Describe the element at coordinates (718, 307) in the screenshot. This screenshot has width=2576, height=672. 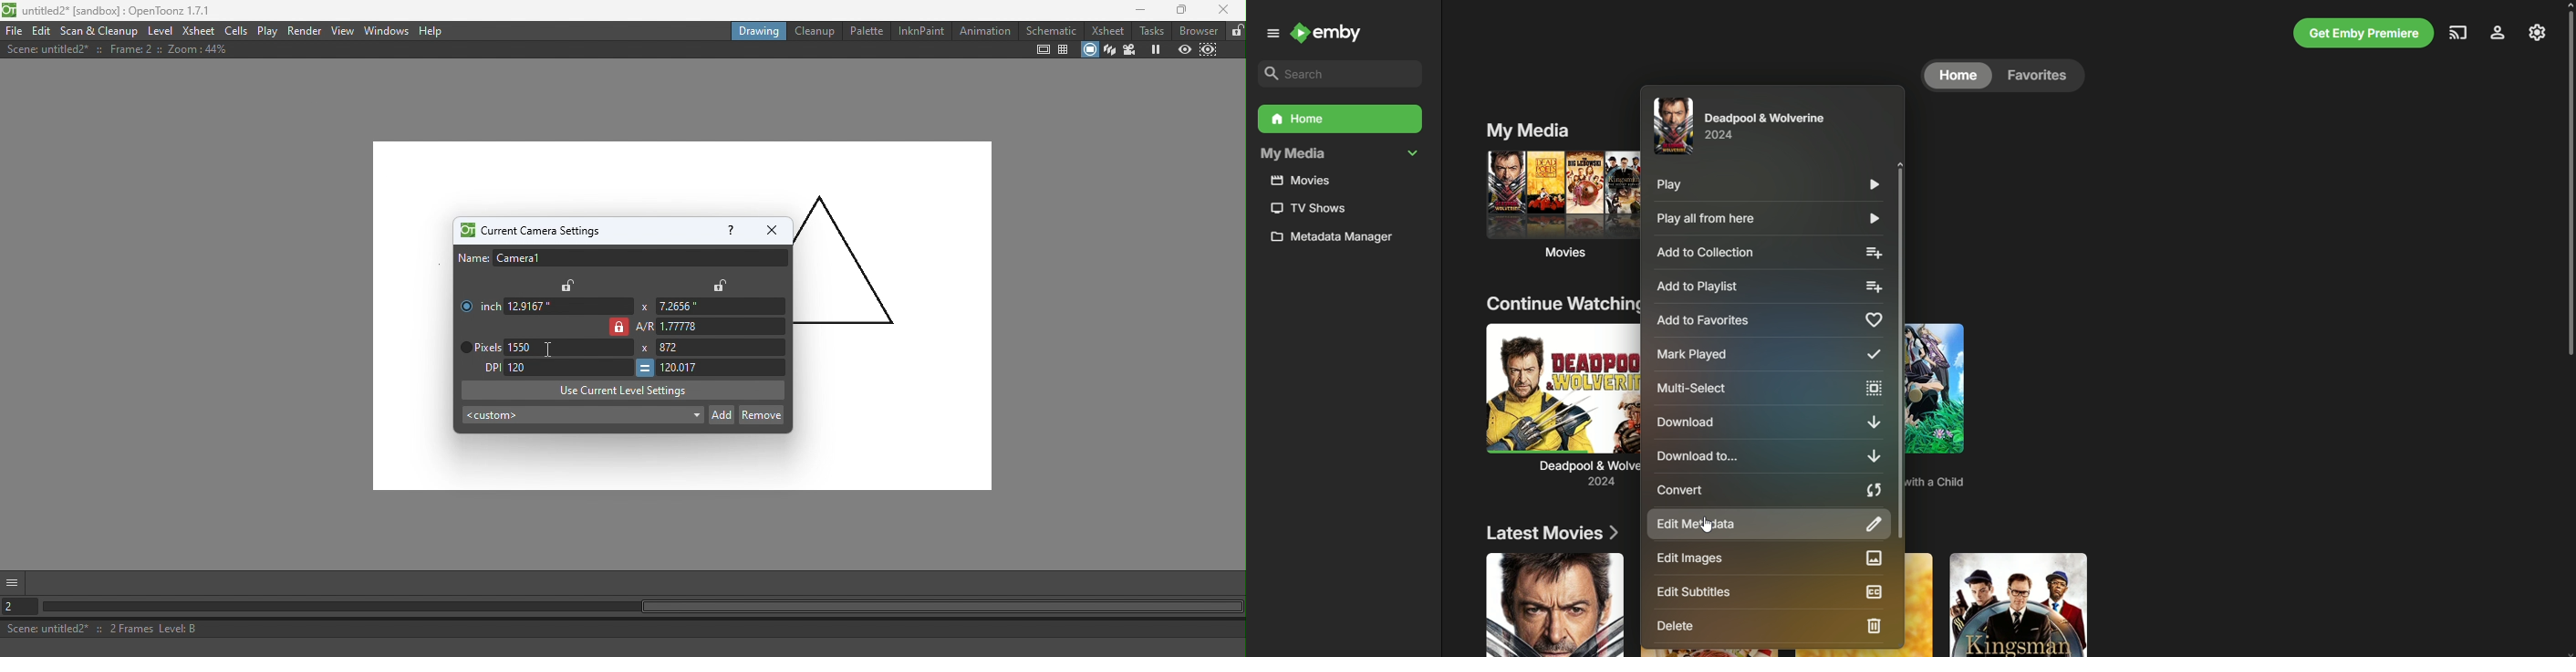
I see `Enter dimension` at that location.